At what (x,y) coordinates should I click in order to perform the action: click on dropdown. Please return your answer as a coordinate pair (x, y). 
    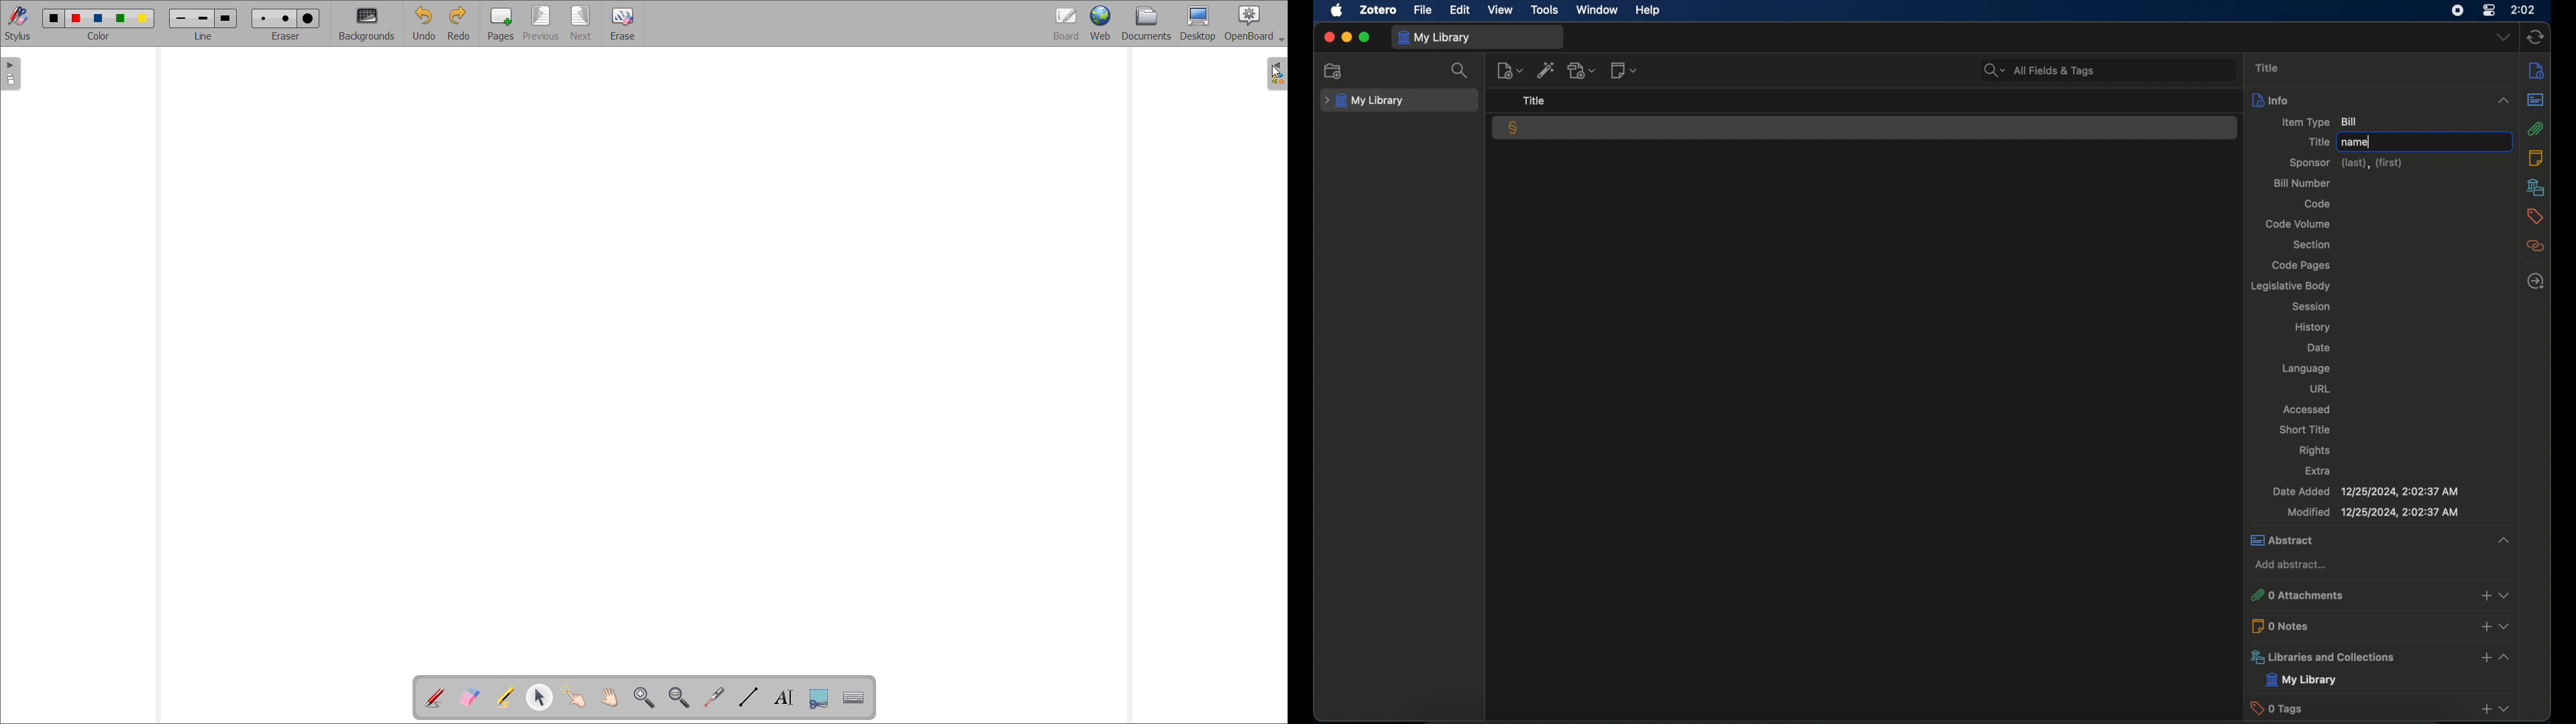
    Looking at the image, I should click on (2503, 38).